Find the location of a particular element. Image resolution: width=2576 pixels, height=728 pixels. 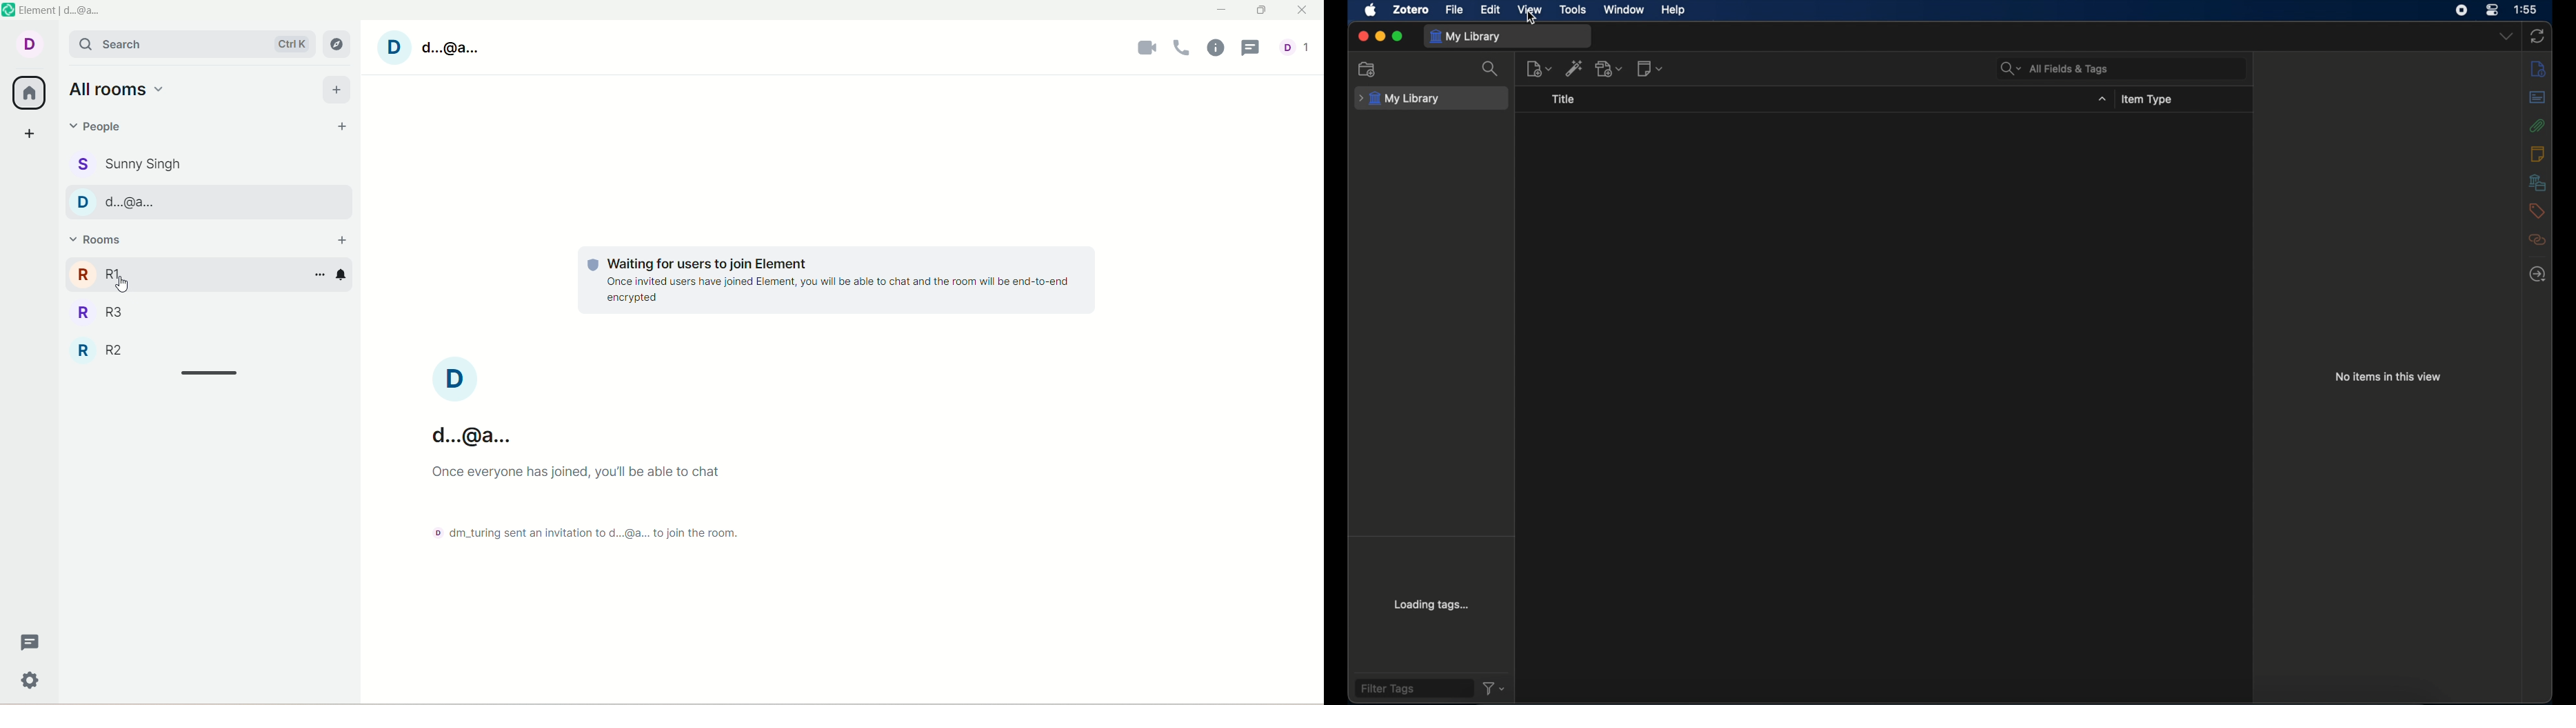

people is located at coordinates (134, 201).